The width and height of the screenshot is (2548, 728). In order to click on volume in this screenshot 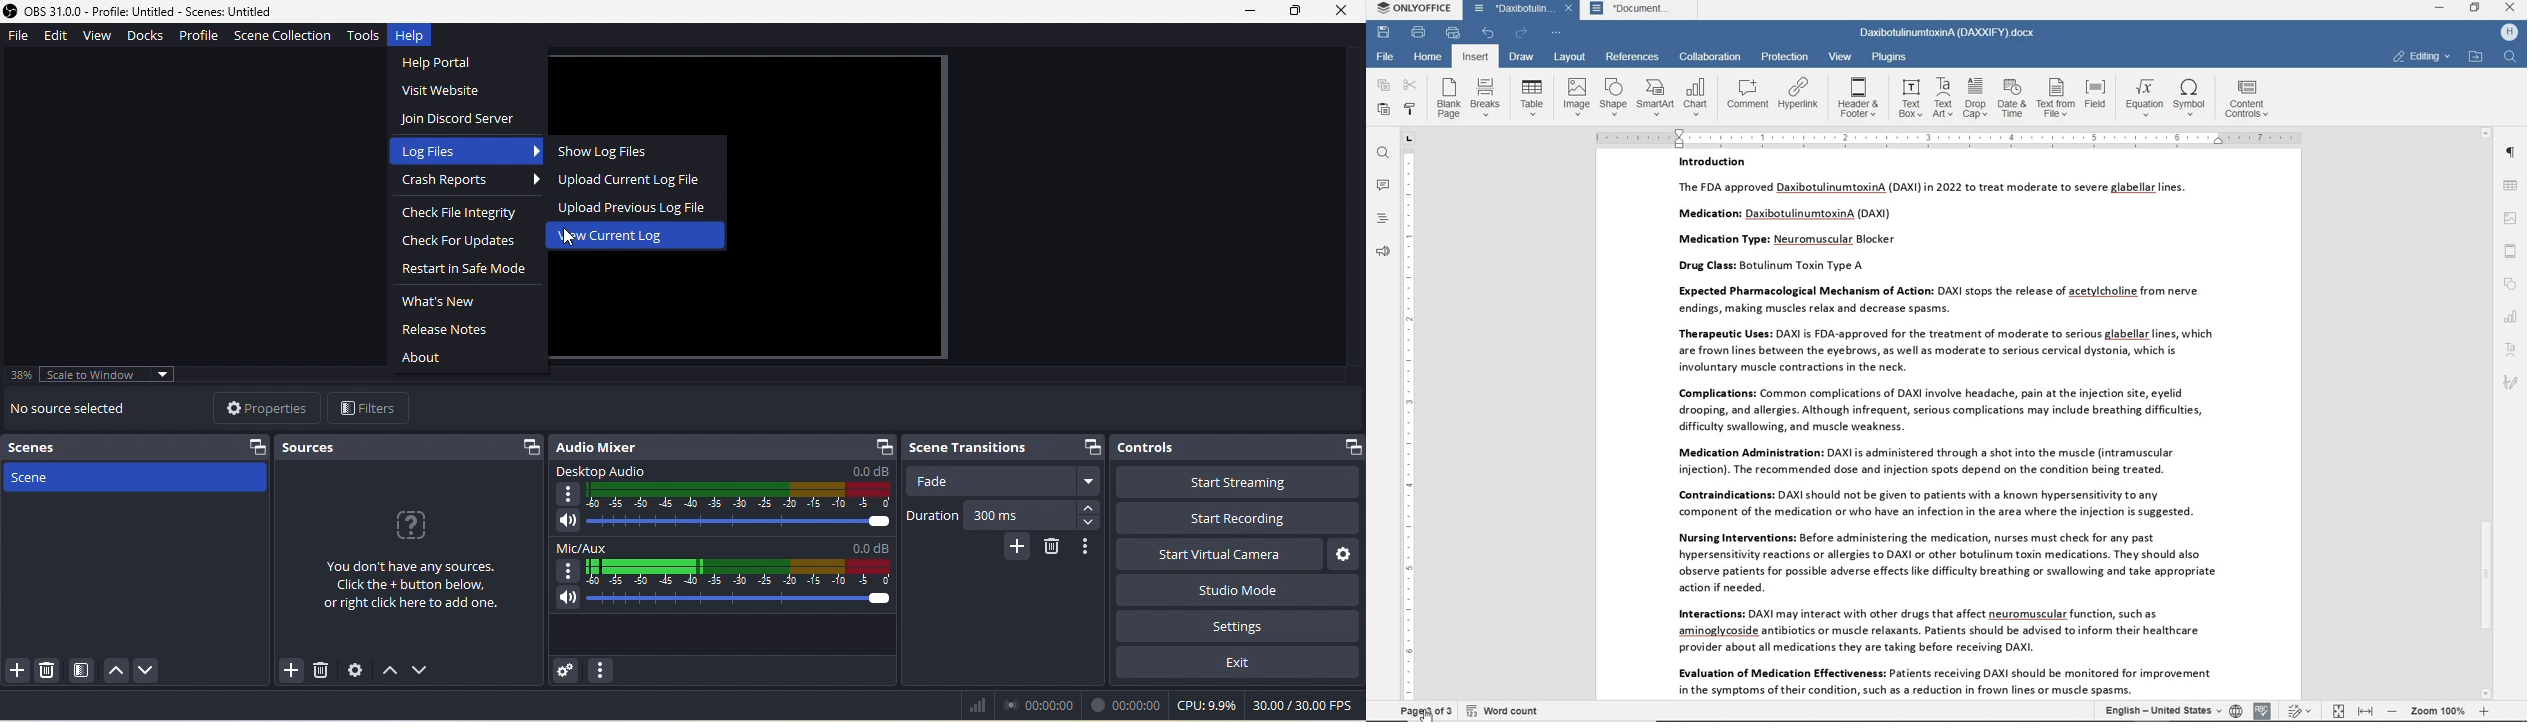, I will do `click(719, 523)`.